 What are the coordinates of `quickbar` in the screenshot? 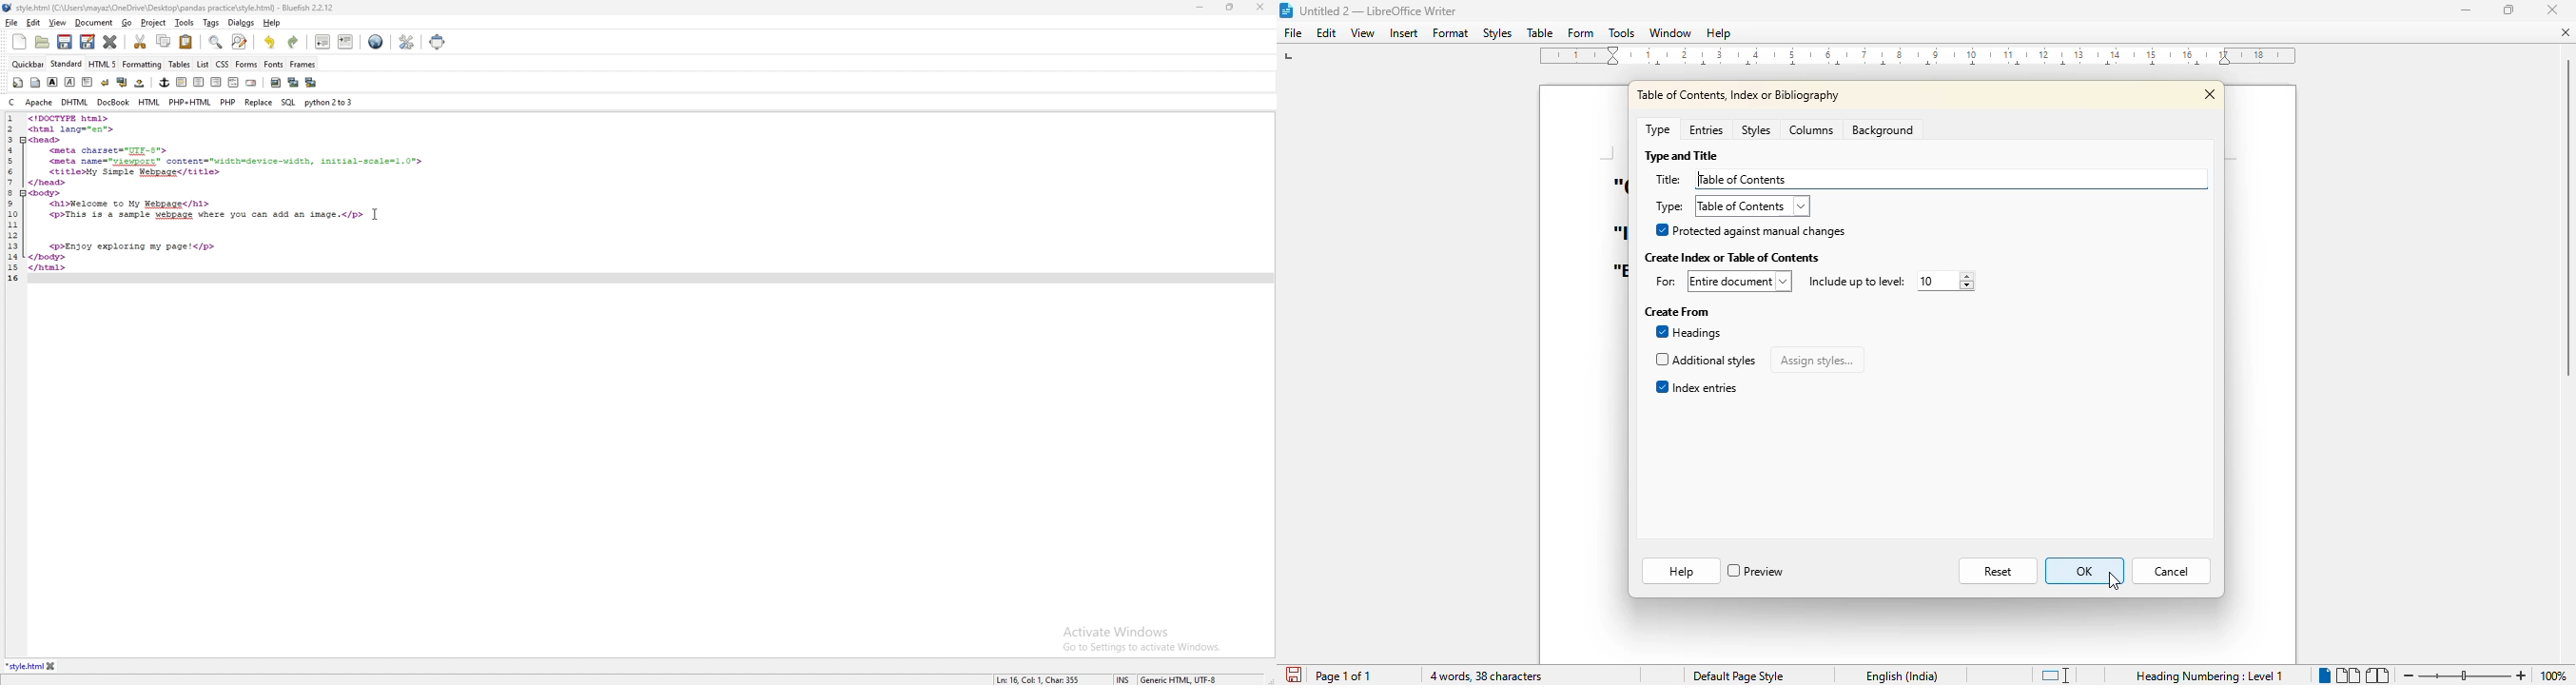 It's located at (27, 65).